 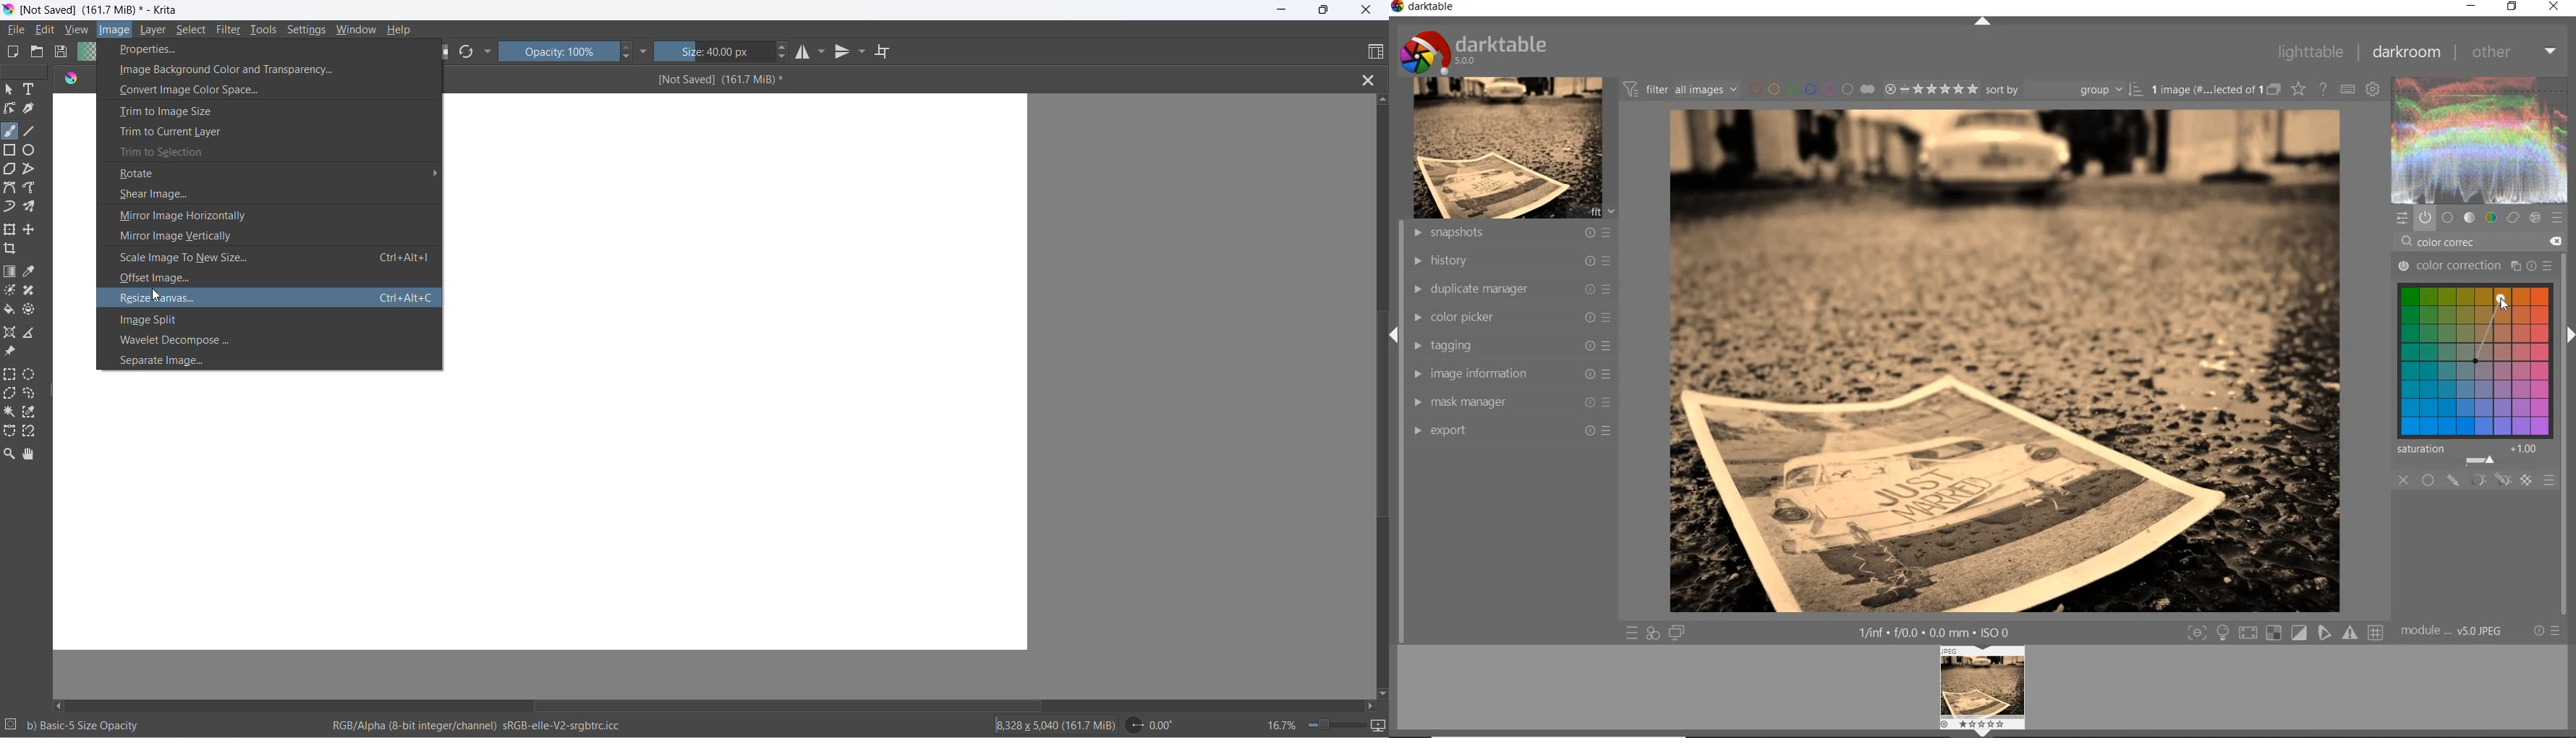 What do you see at coordinates (787, 57) in the screenshot?
I see `decrement size` at bounding box center [787, 57].